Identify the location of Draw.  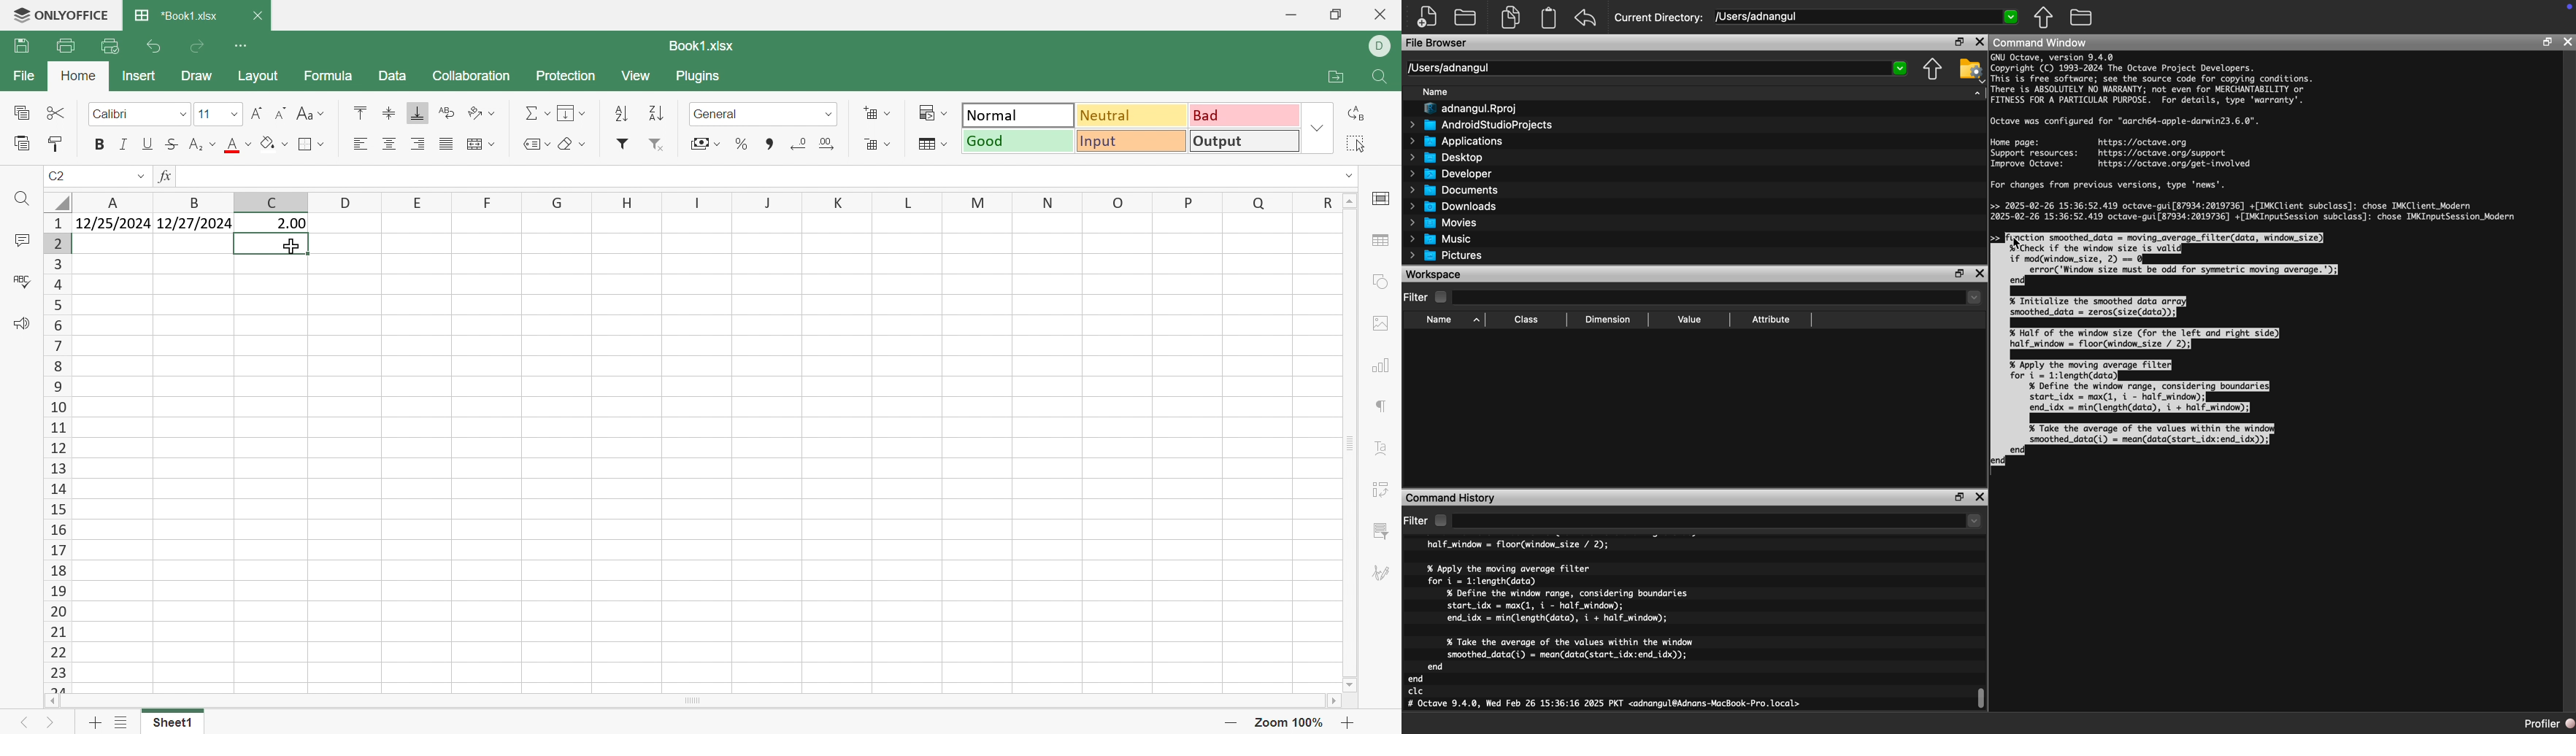
(195, 74).